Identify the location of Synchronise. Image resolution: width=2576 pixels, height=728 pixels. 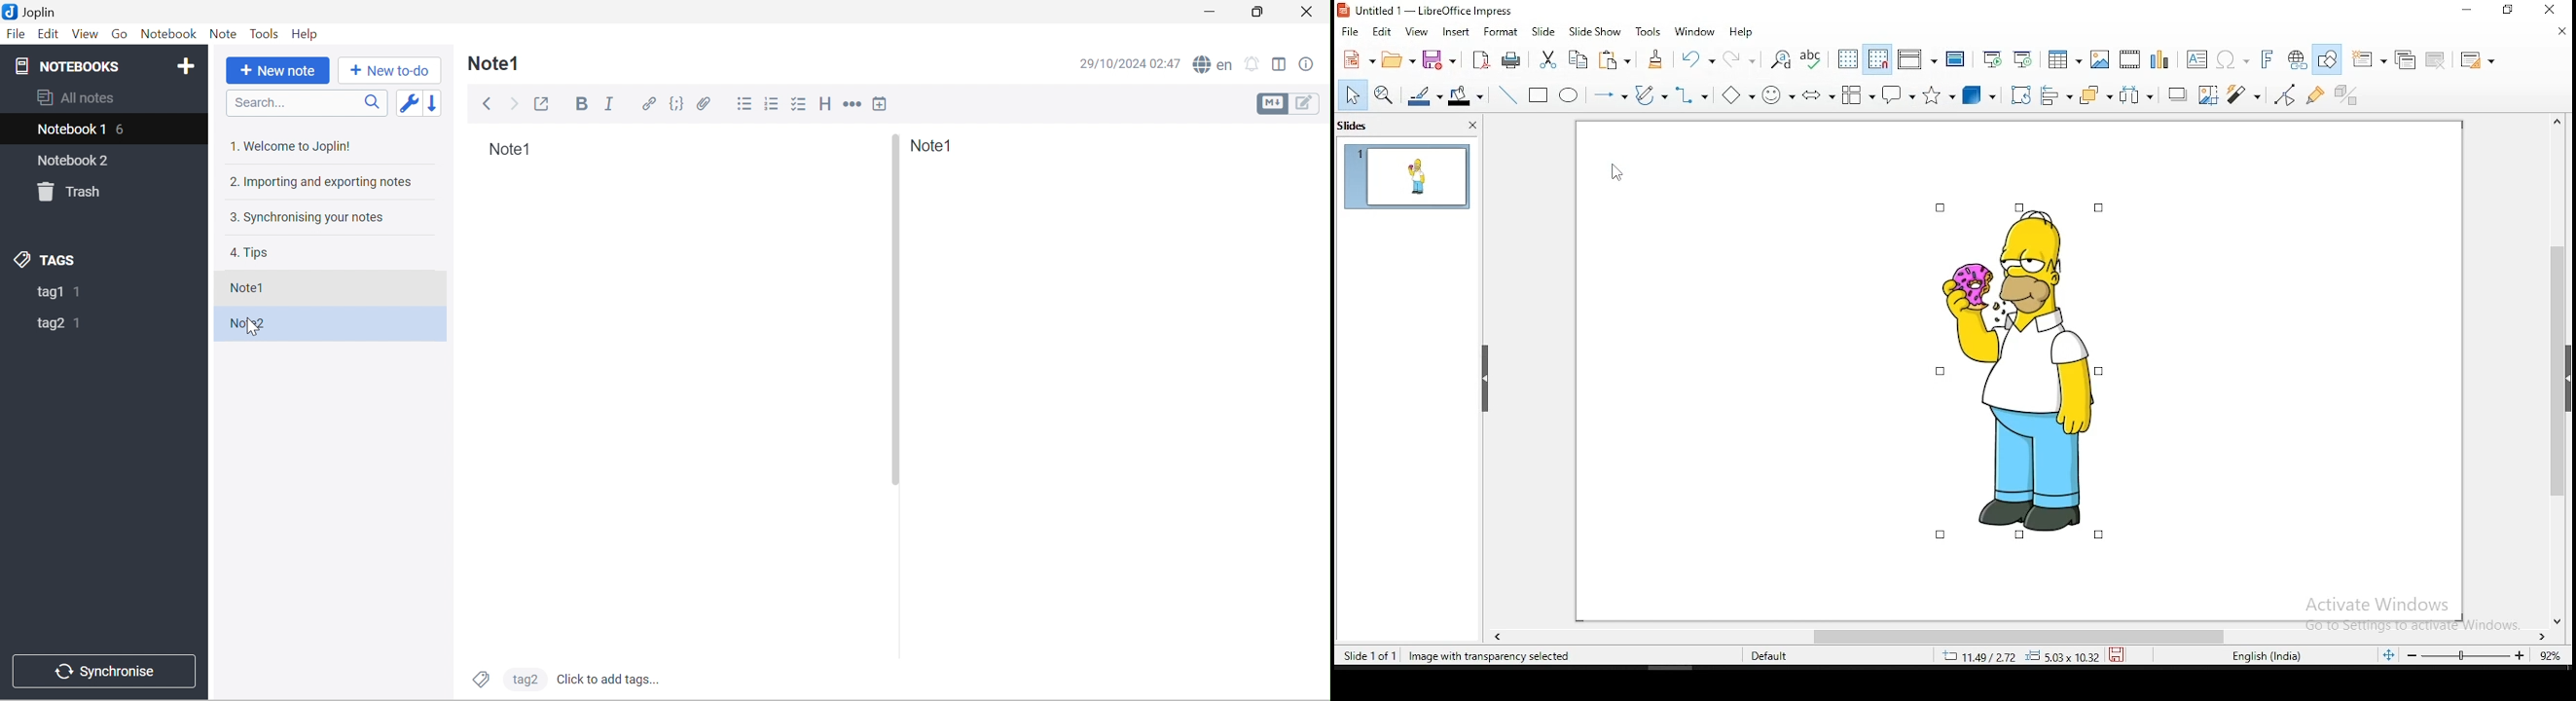
(103, 672).